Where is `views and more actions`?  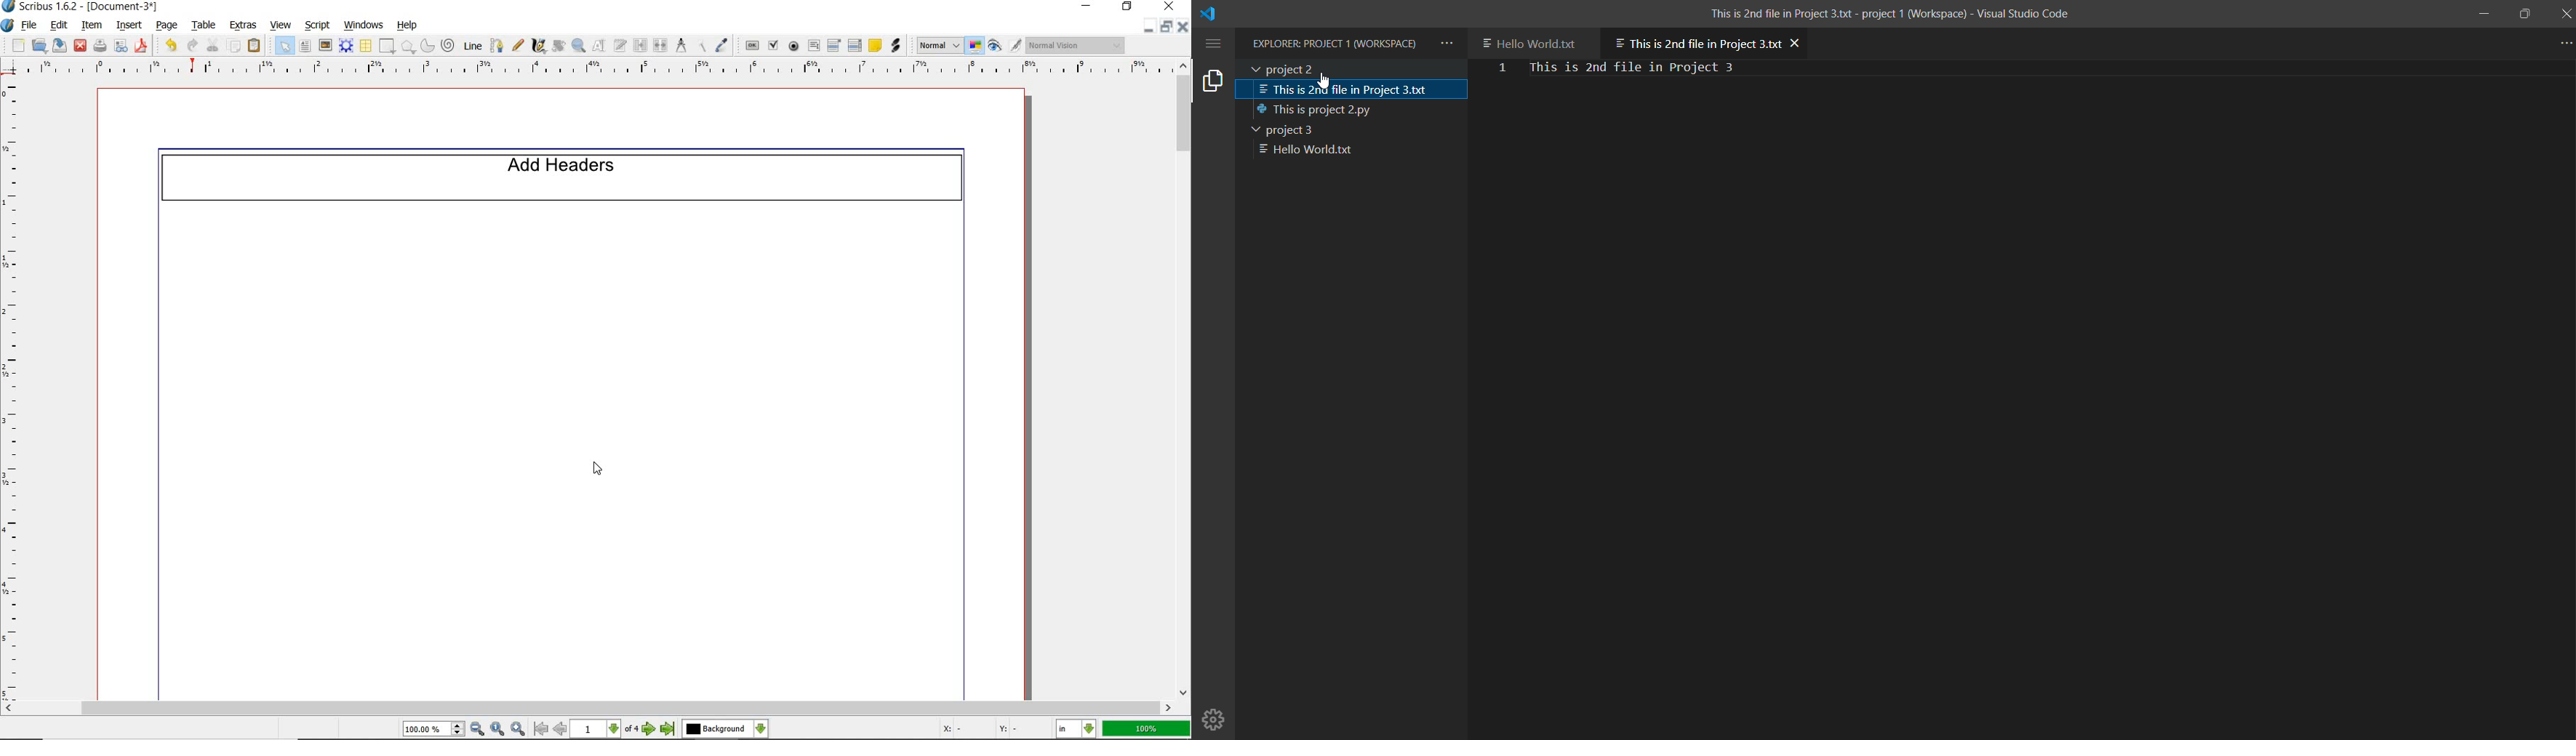 views and more actions is located at coordinates (1447, 44).